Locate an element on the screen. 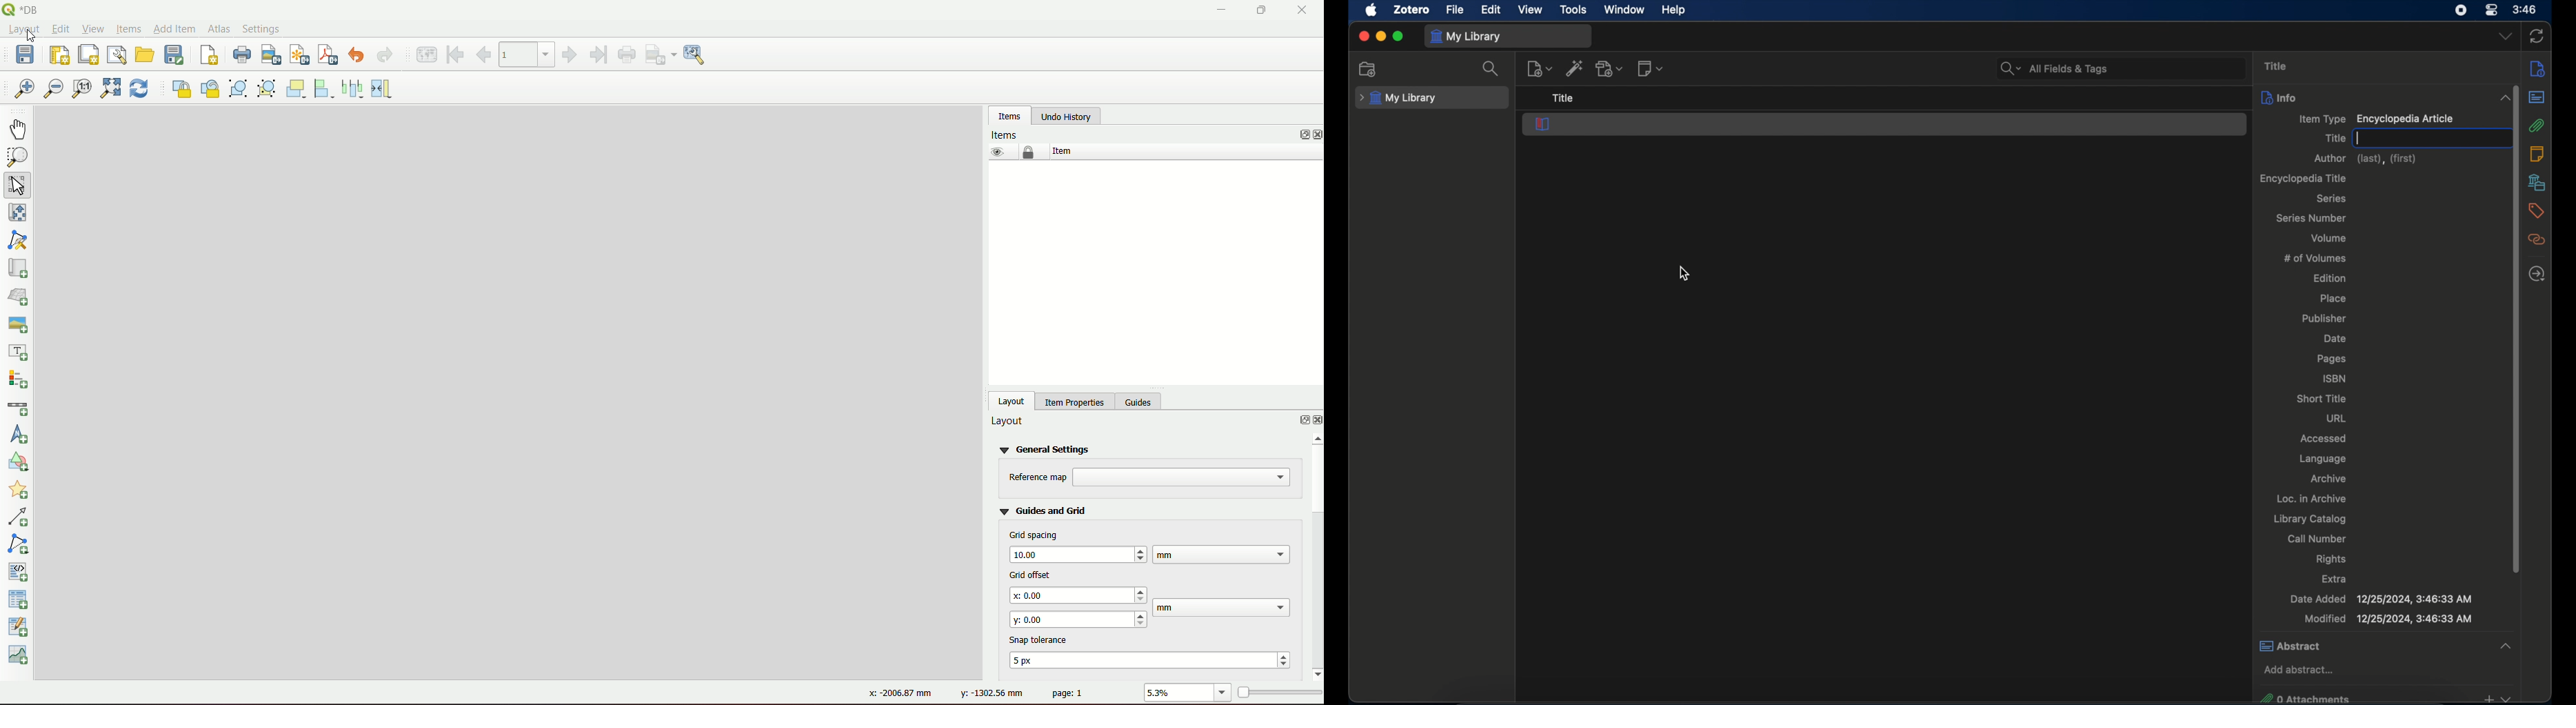  zoom is located at coordinates (18, 158).